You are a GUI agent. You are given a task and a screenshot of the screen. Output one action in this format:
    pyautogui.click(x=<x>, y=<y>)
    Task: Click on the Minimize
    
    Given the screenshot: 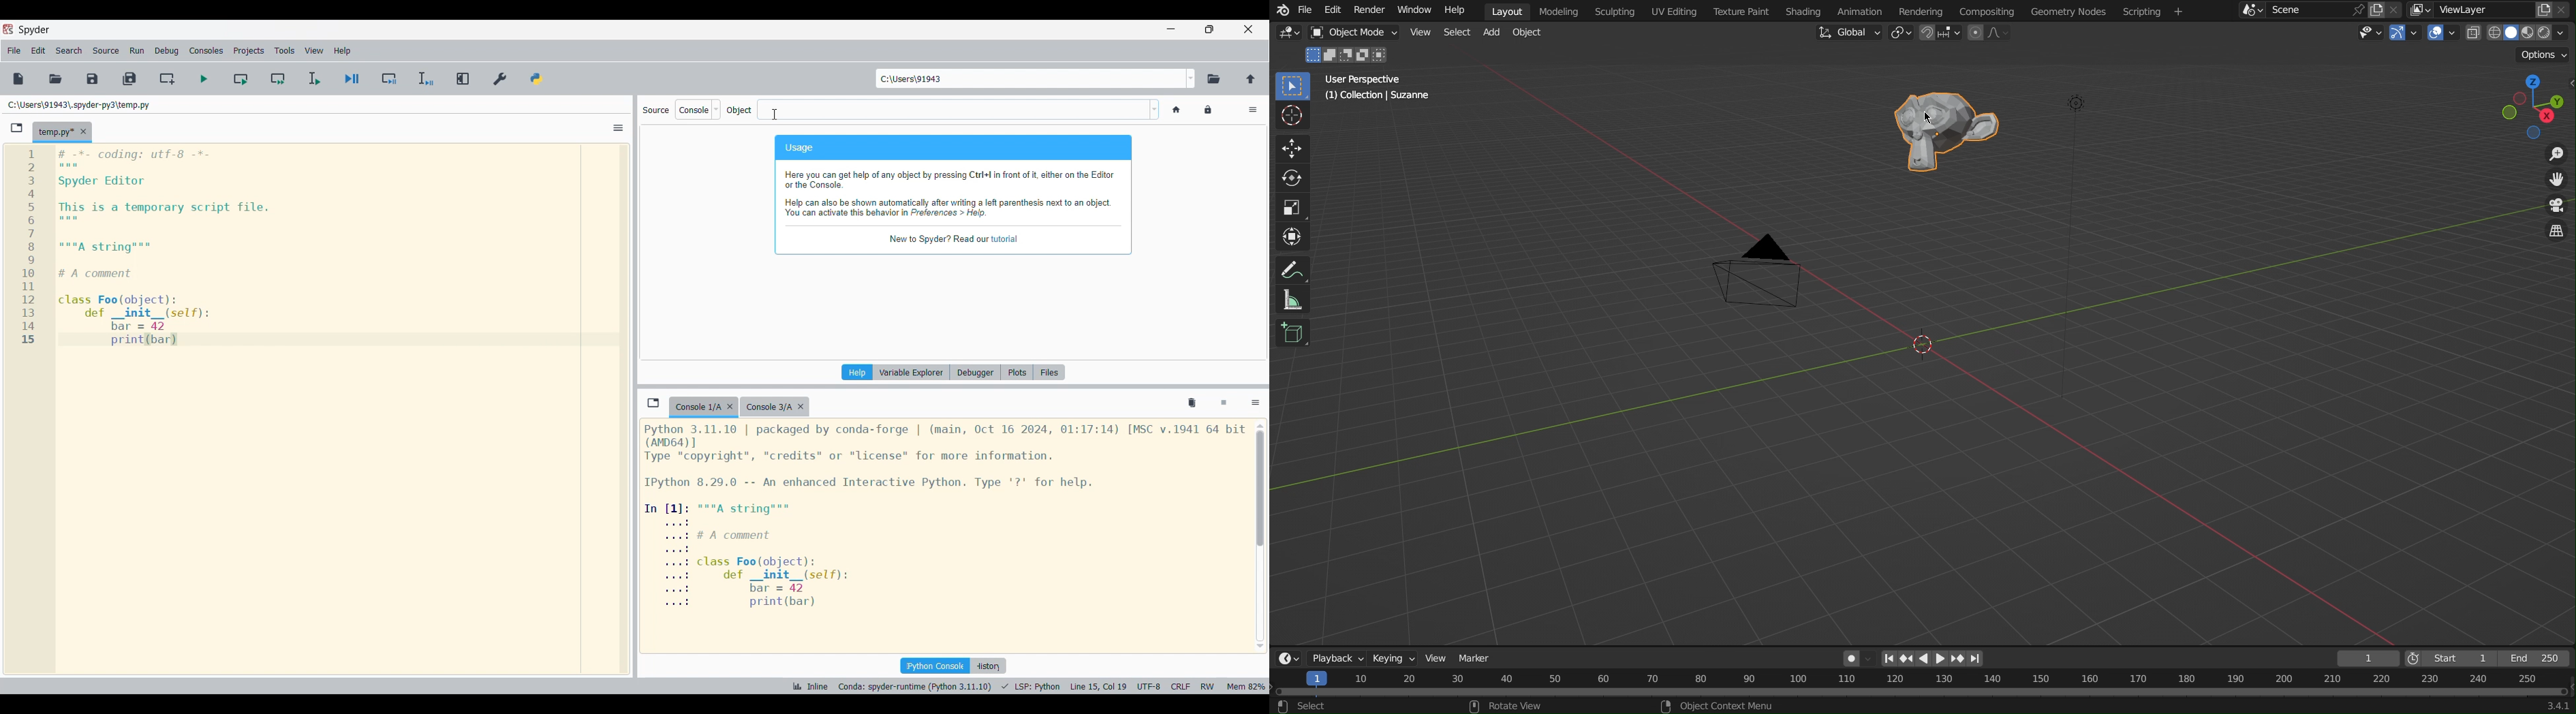 What is the action you would take?
    pyautogui.click(x=1171, y=29)
    